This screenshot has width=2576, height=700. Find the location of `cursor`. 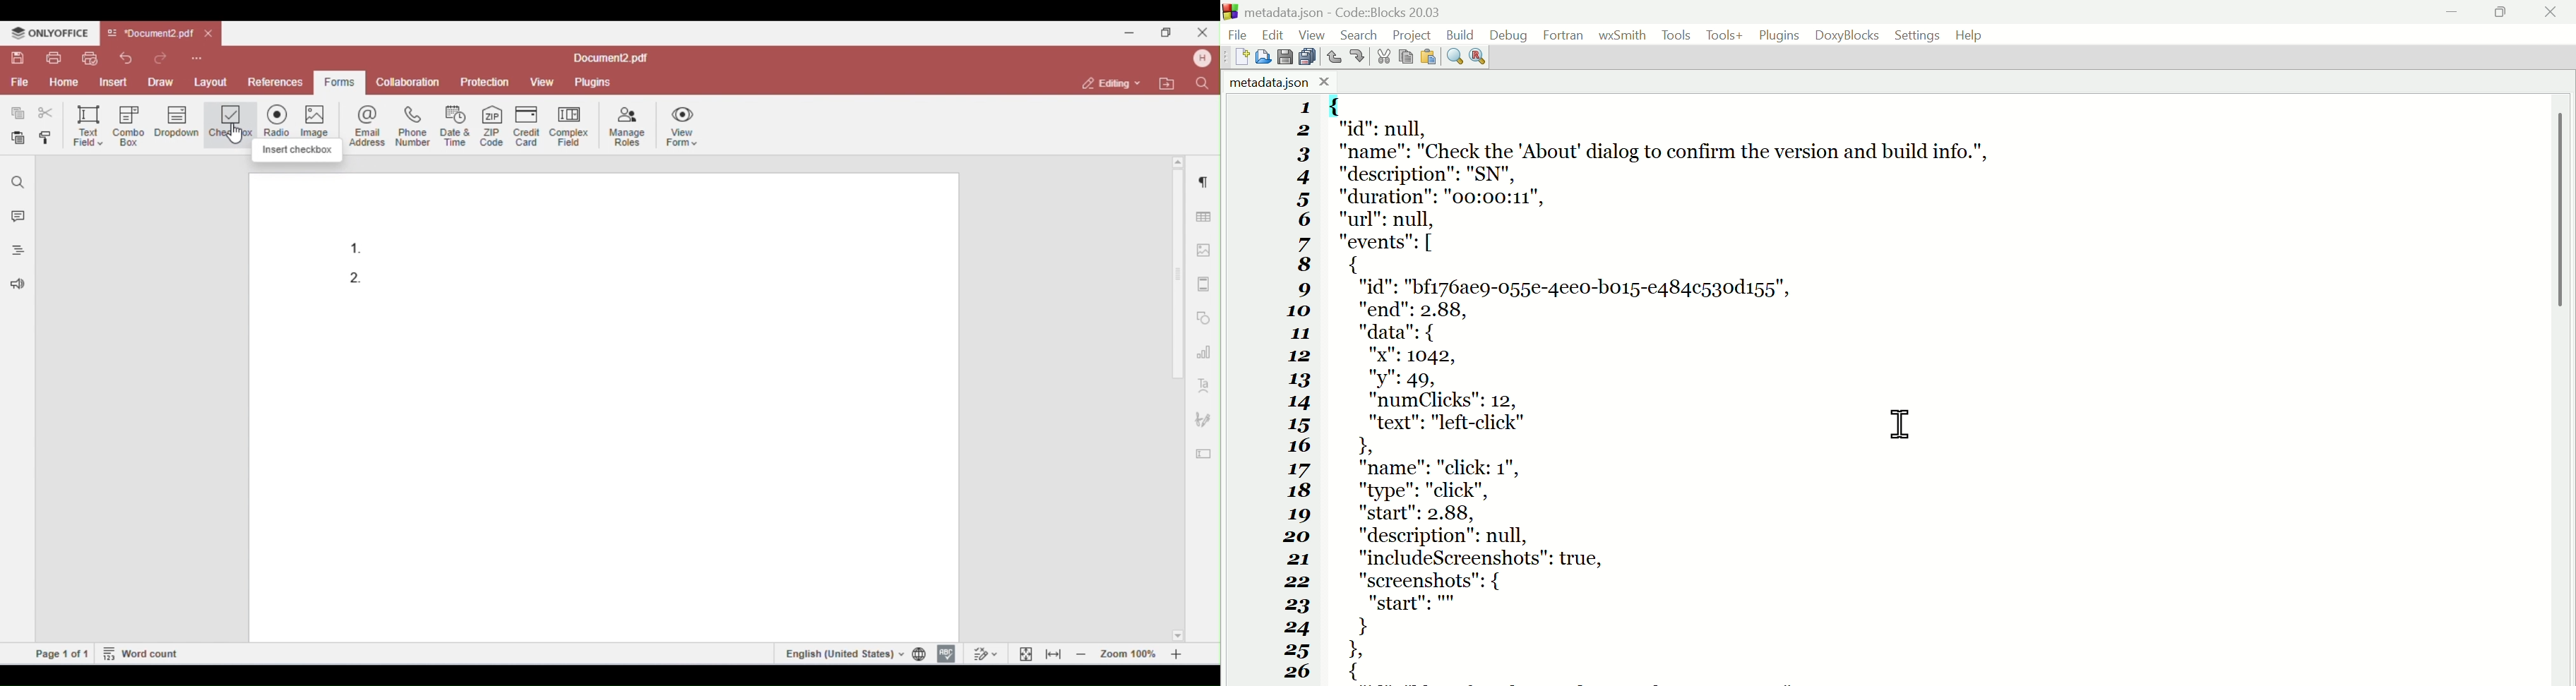

cursor is located at coordinates (1903, 425).